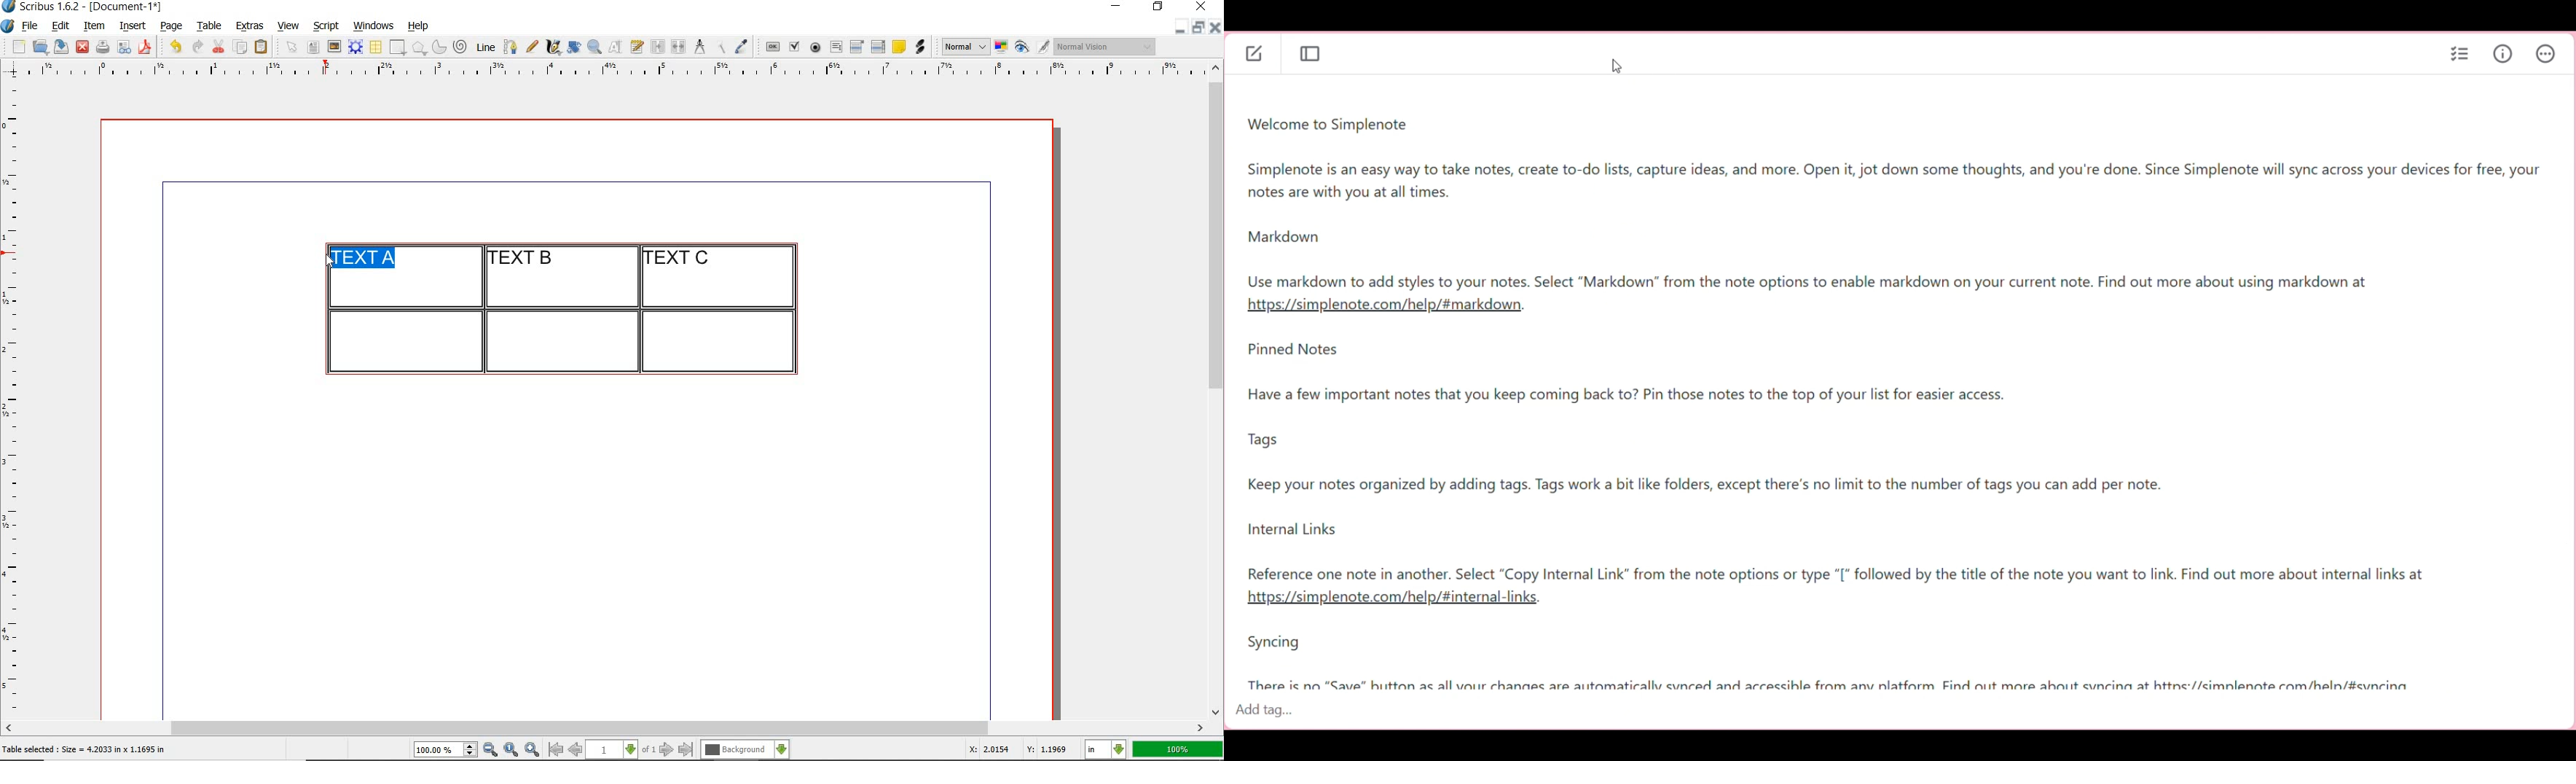  Describe the element at coordinates (1181, 26) in the screenshot. I see `minimize` at that location.